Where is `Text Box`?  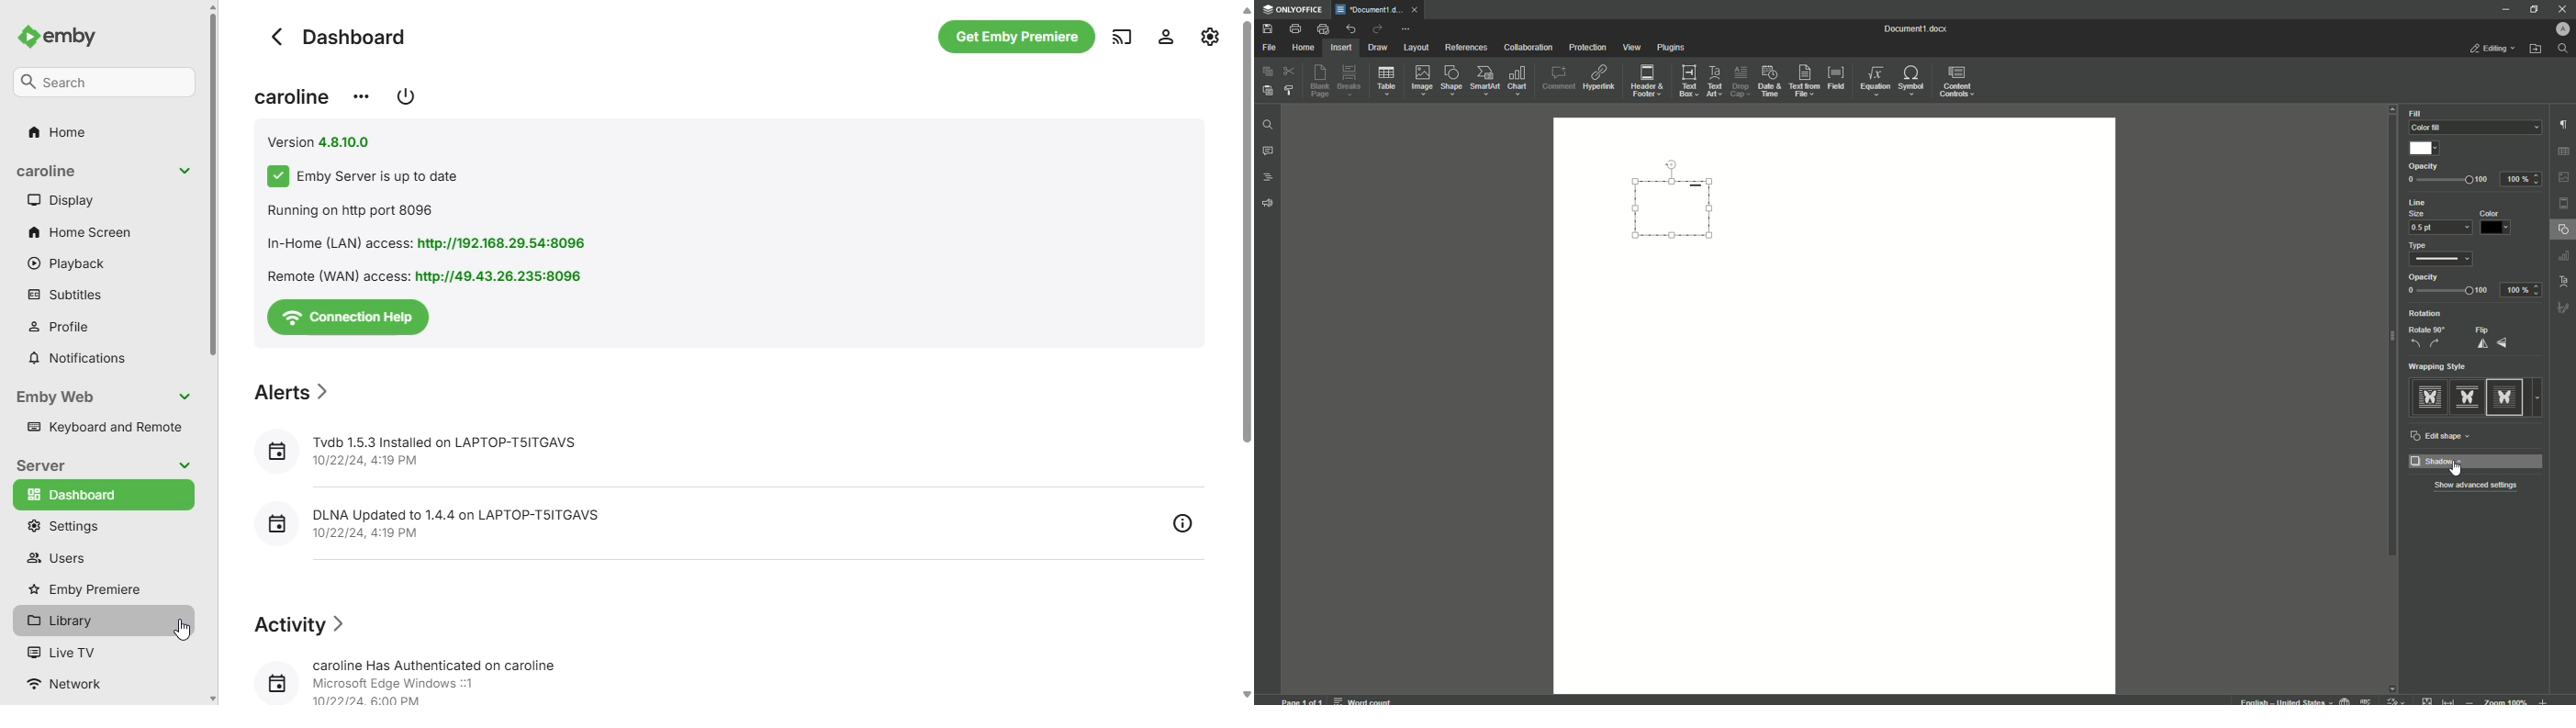 Text Box is located at coordinates (1684, 81).